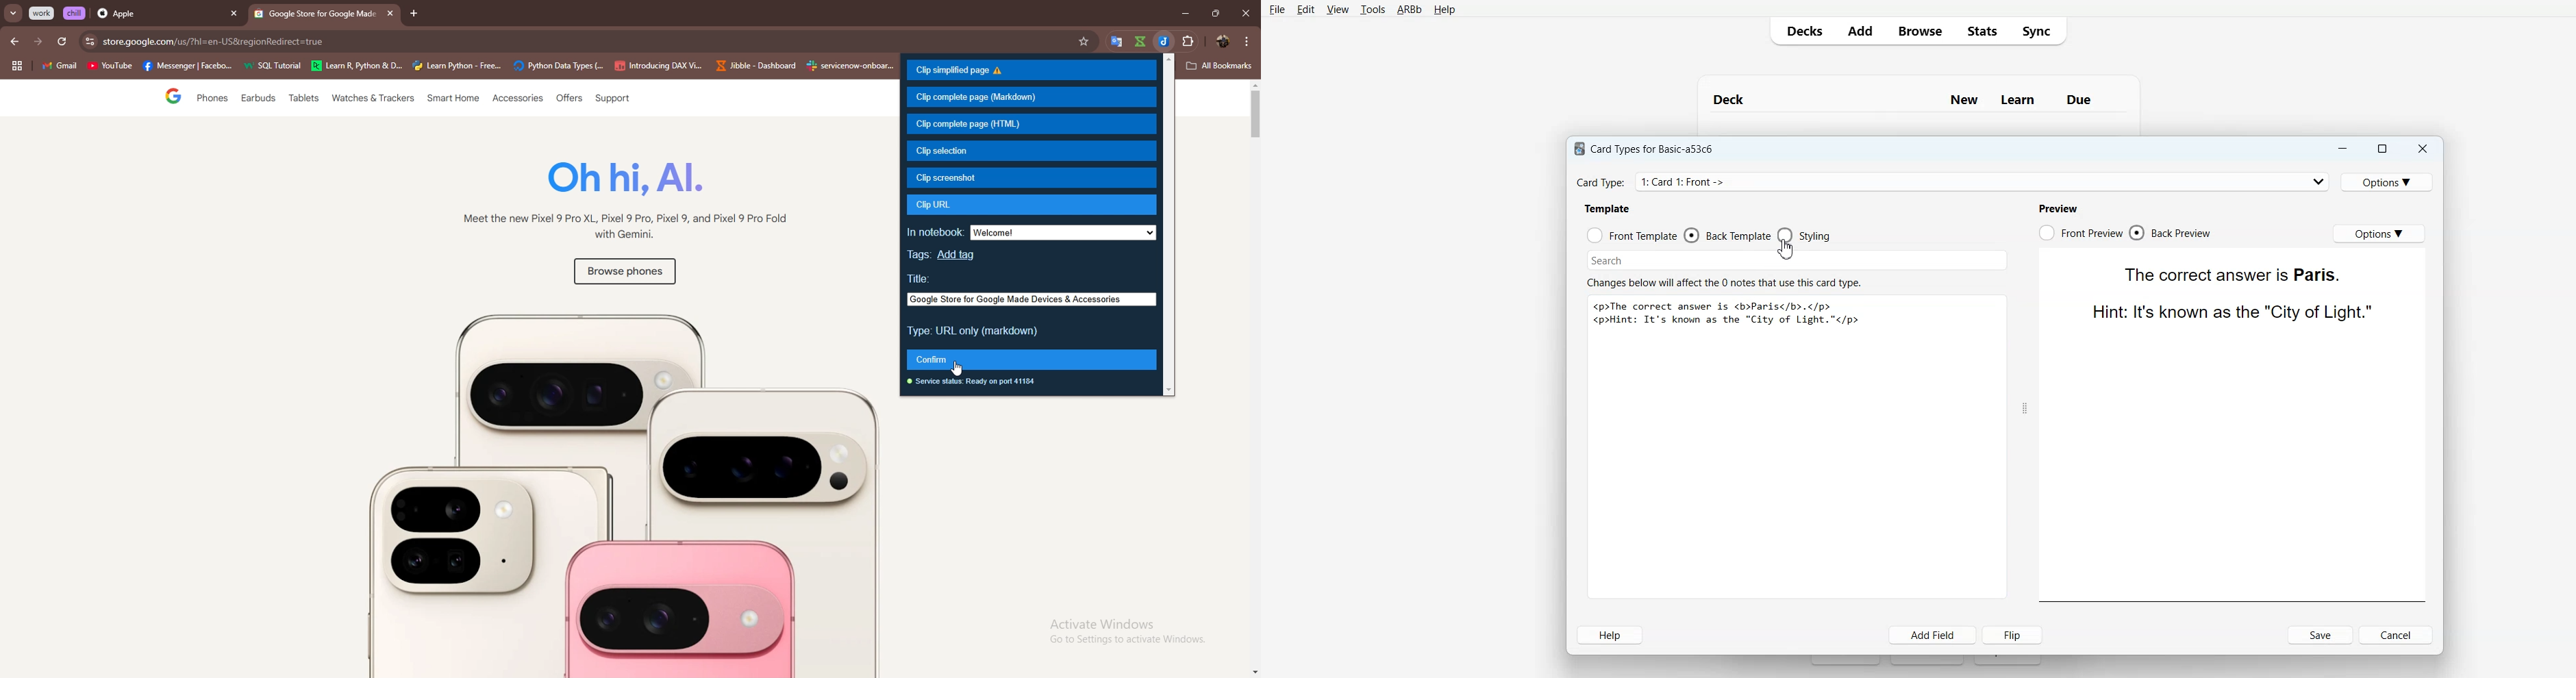 This screenshot has width=2576, height=700. What do you see at coordinates (1727, 236) in the screenshot?
I see `Back Template` at bounding box center [1727, 236].